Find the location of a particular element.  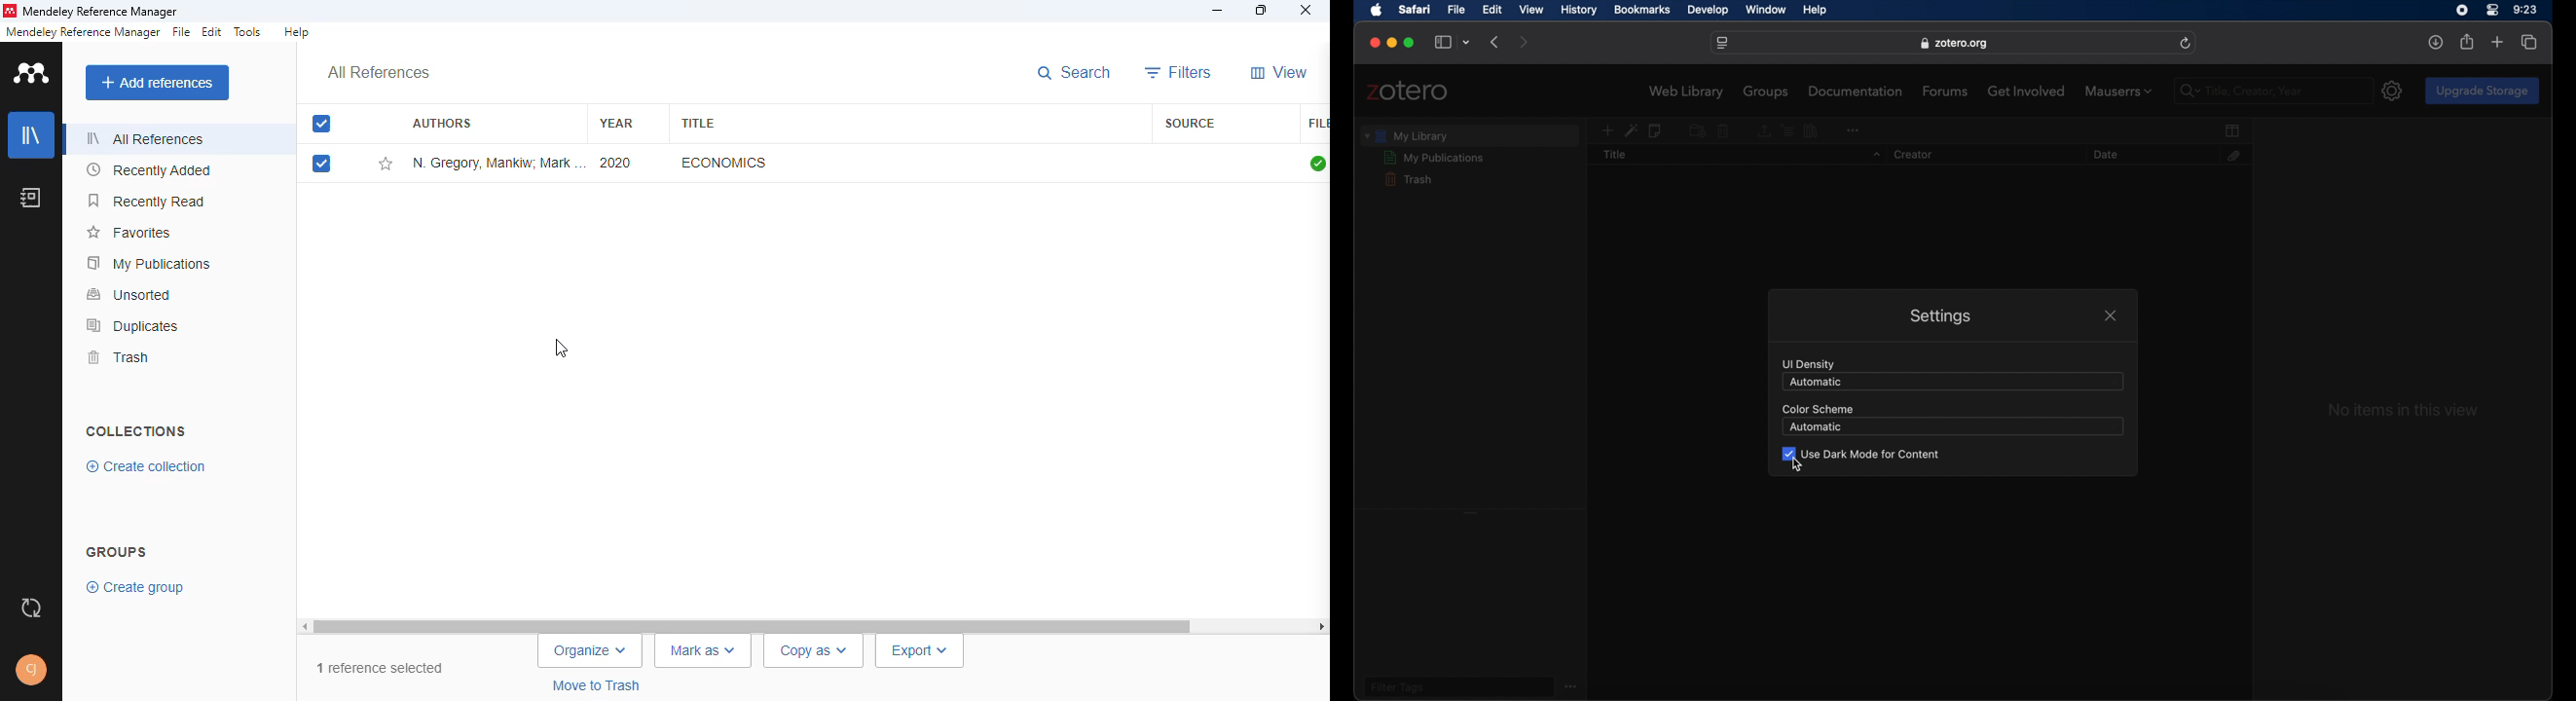

close is located at coordinates (1307, 11).